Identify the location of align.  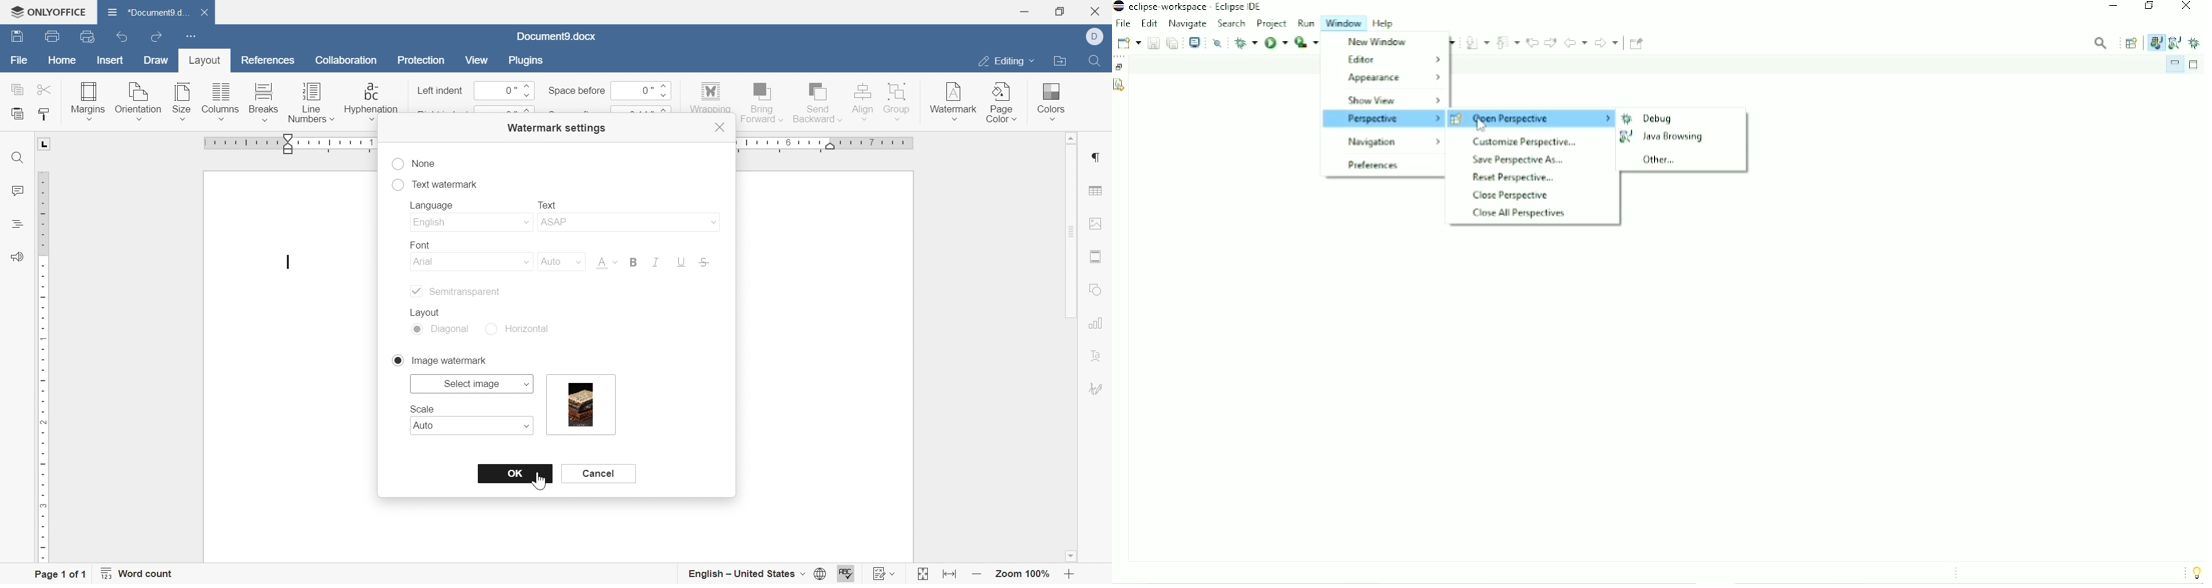
(862, 100).